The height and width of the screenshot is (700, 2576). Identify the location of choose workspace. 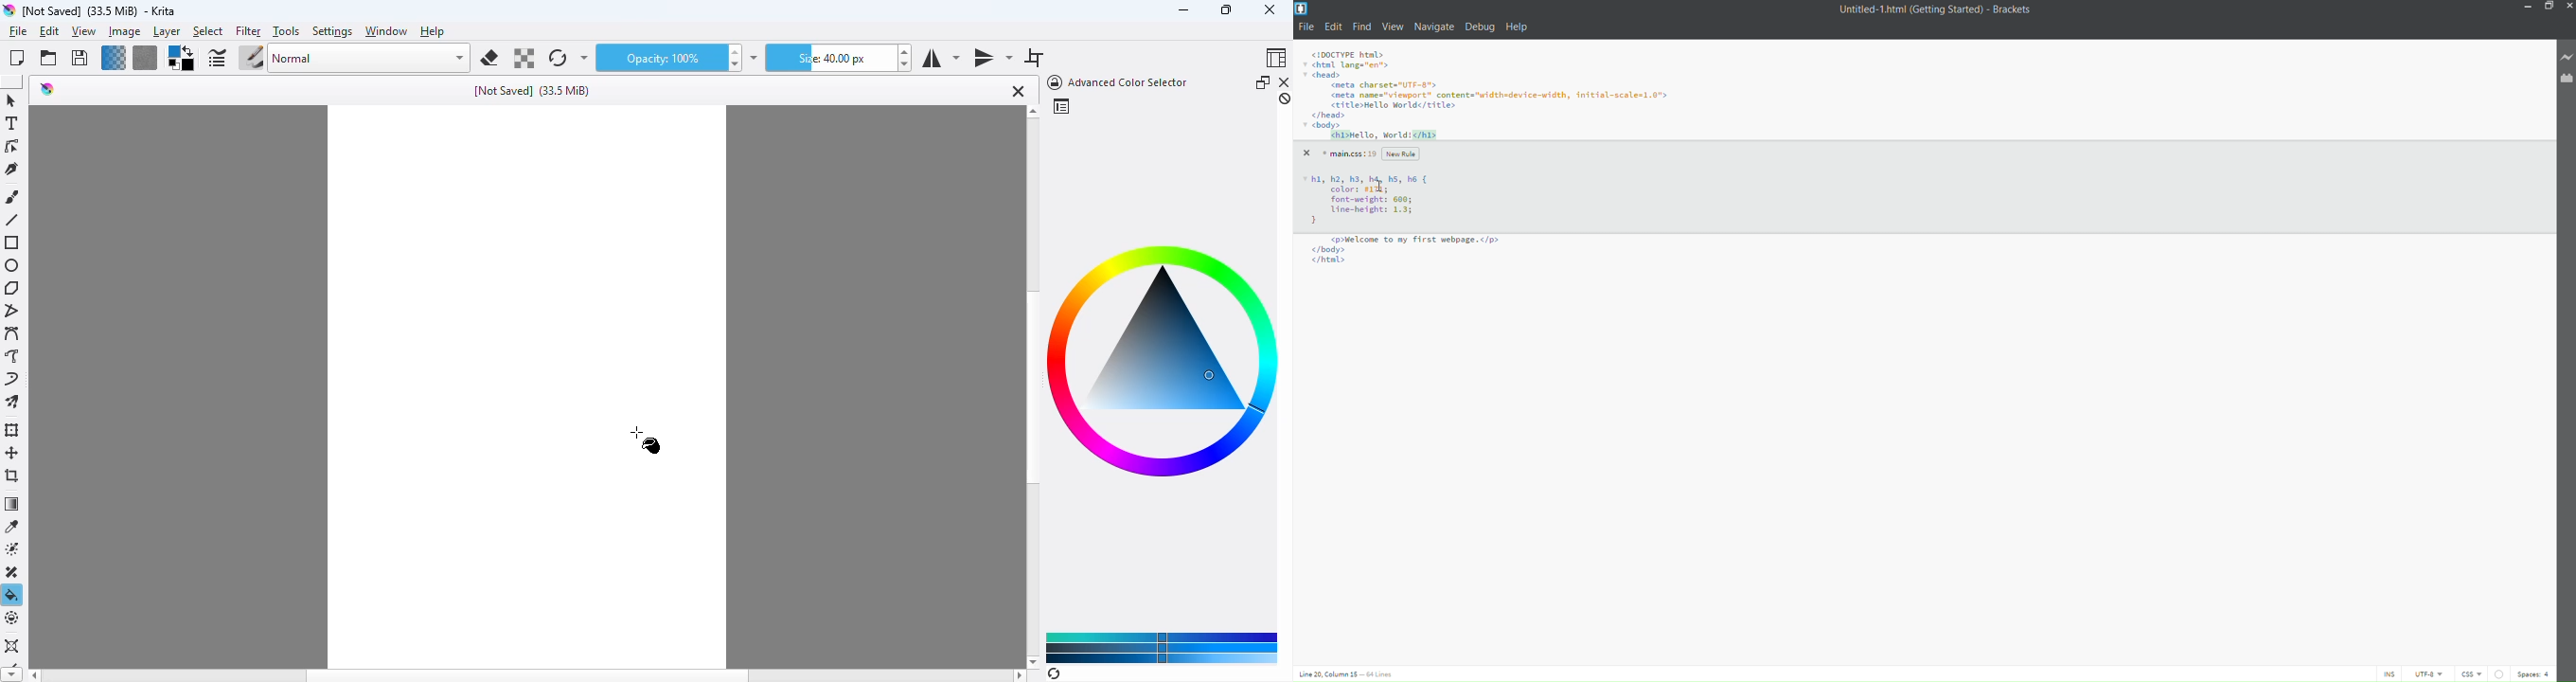
(1277, 57).